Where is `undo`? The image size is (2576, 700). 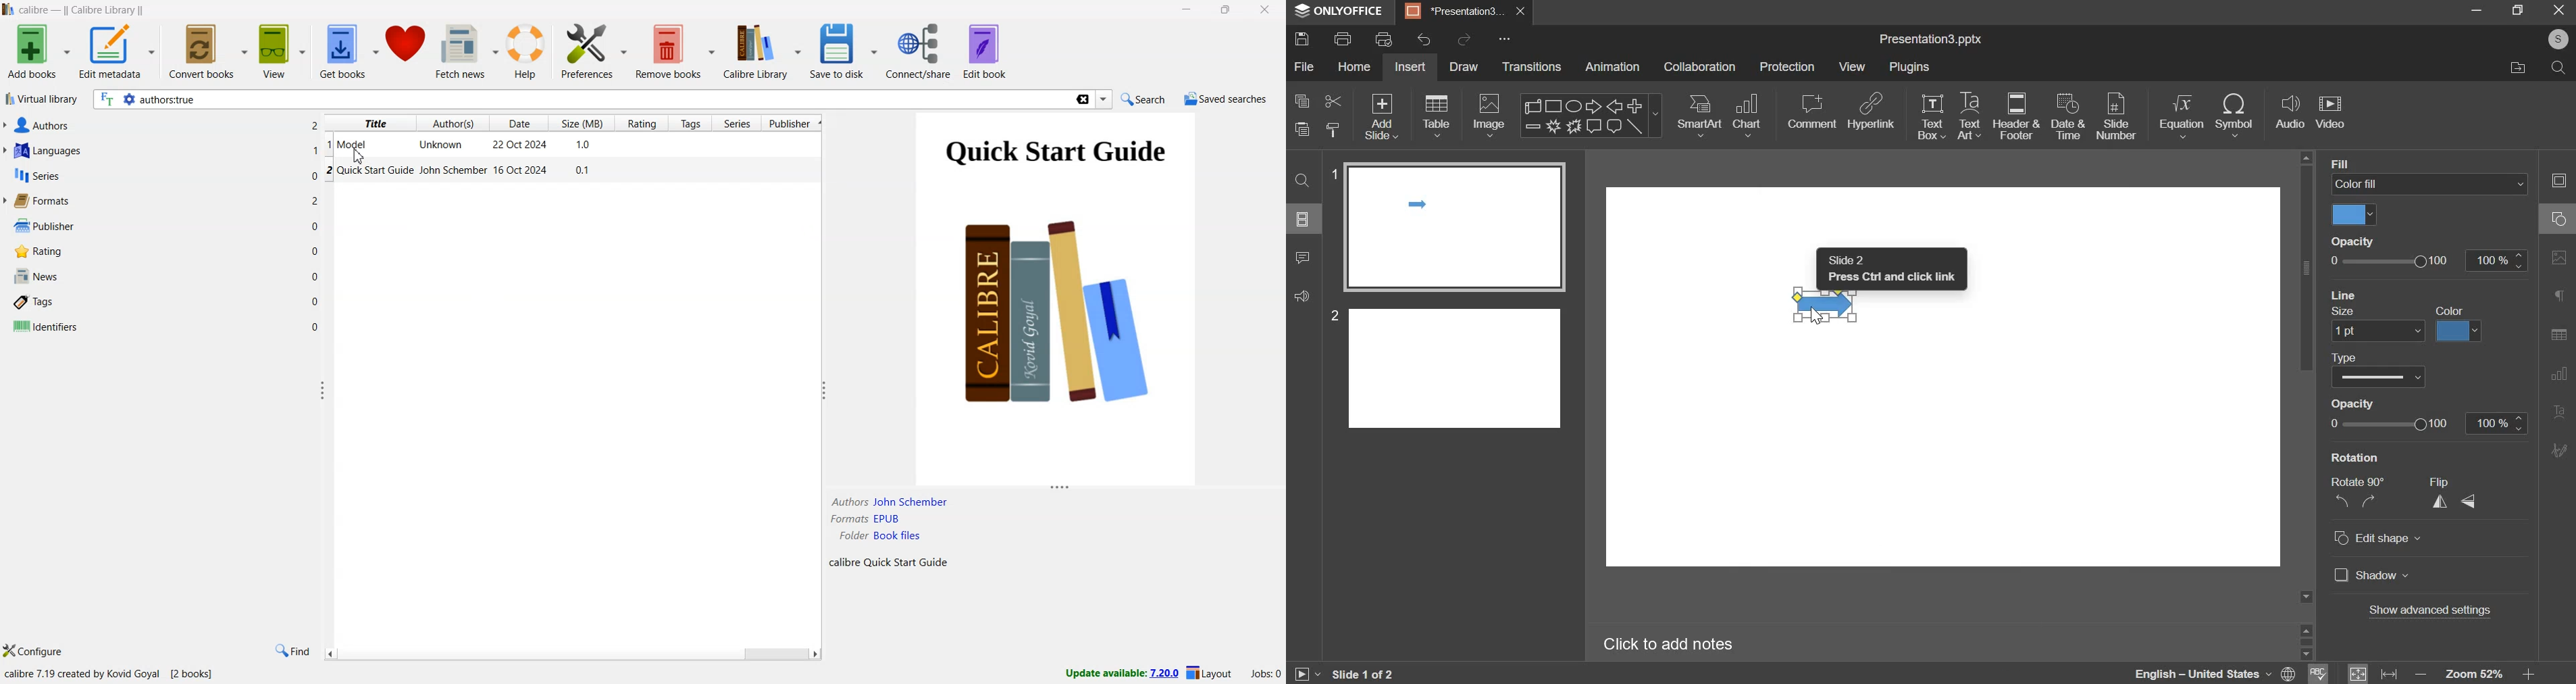 undo is located at coordinates (1424, 39).